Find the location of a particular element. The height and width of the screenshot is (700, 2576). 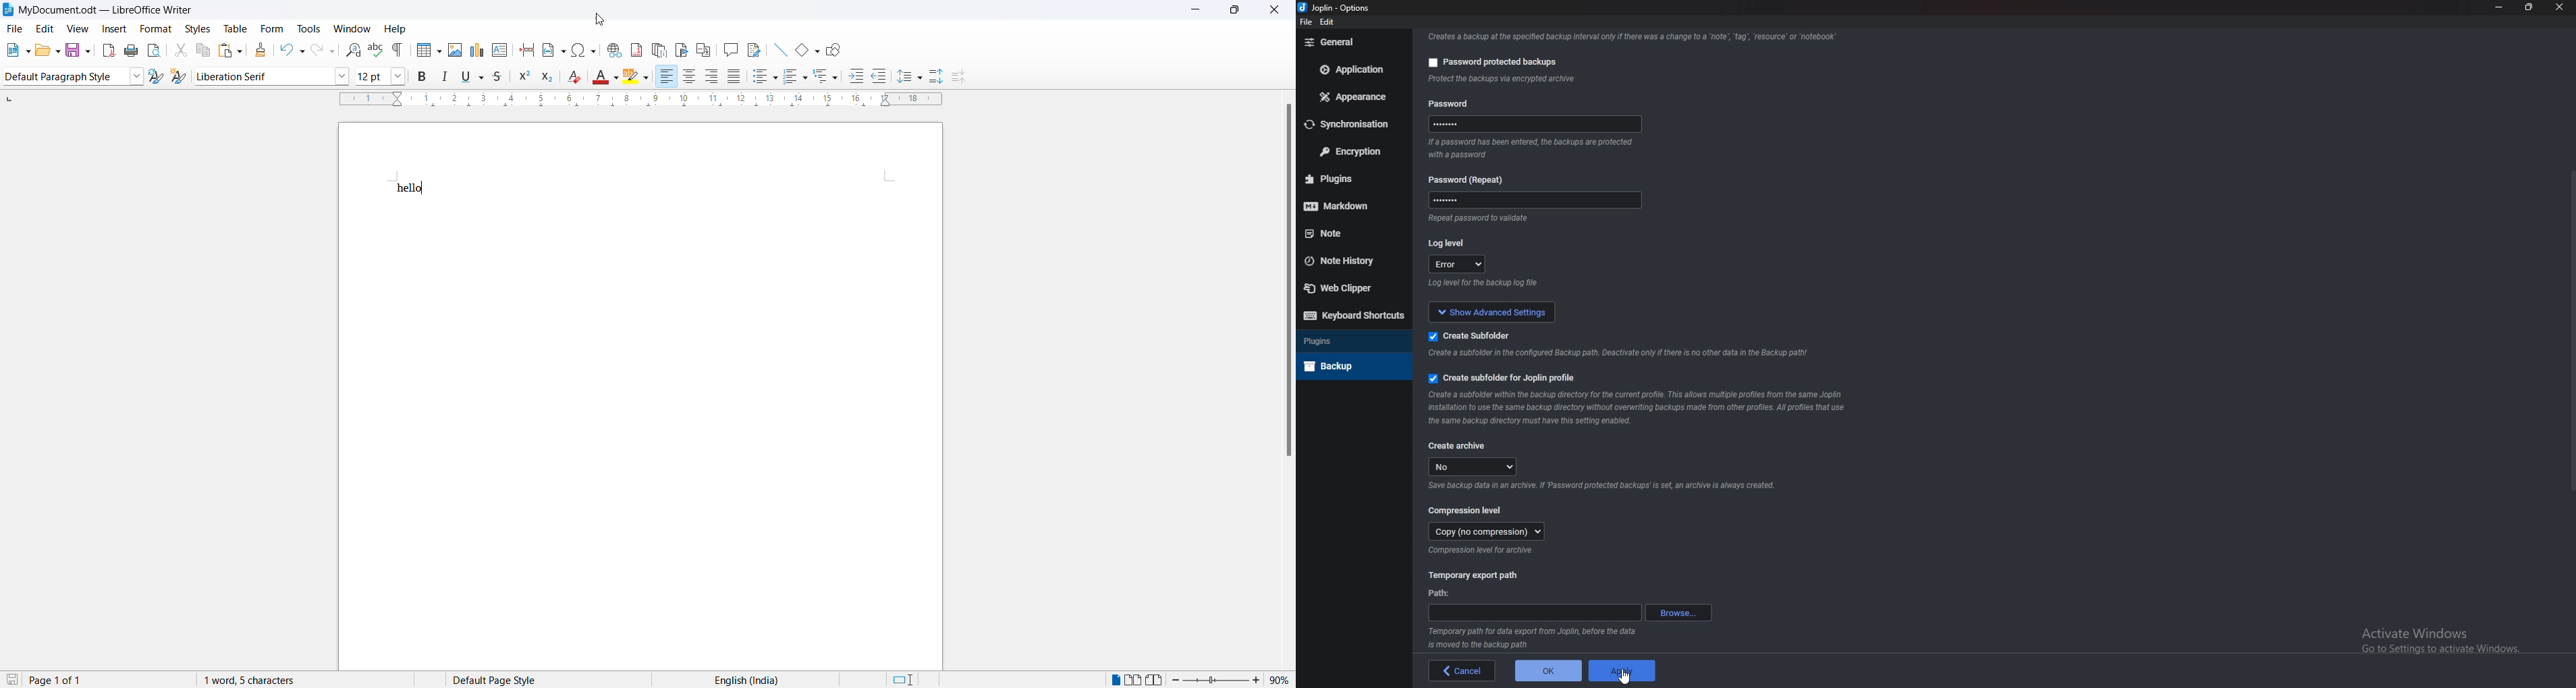

ok is located at coordinates (1543, 673).